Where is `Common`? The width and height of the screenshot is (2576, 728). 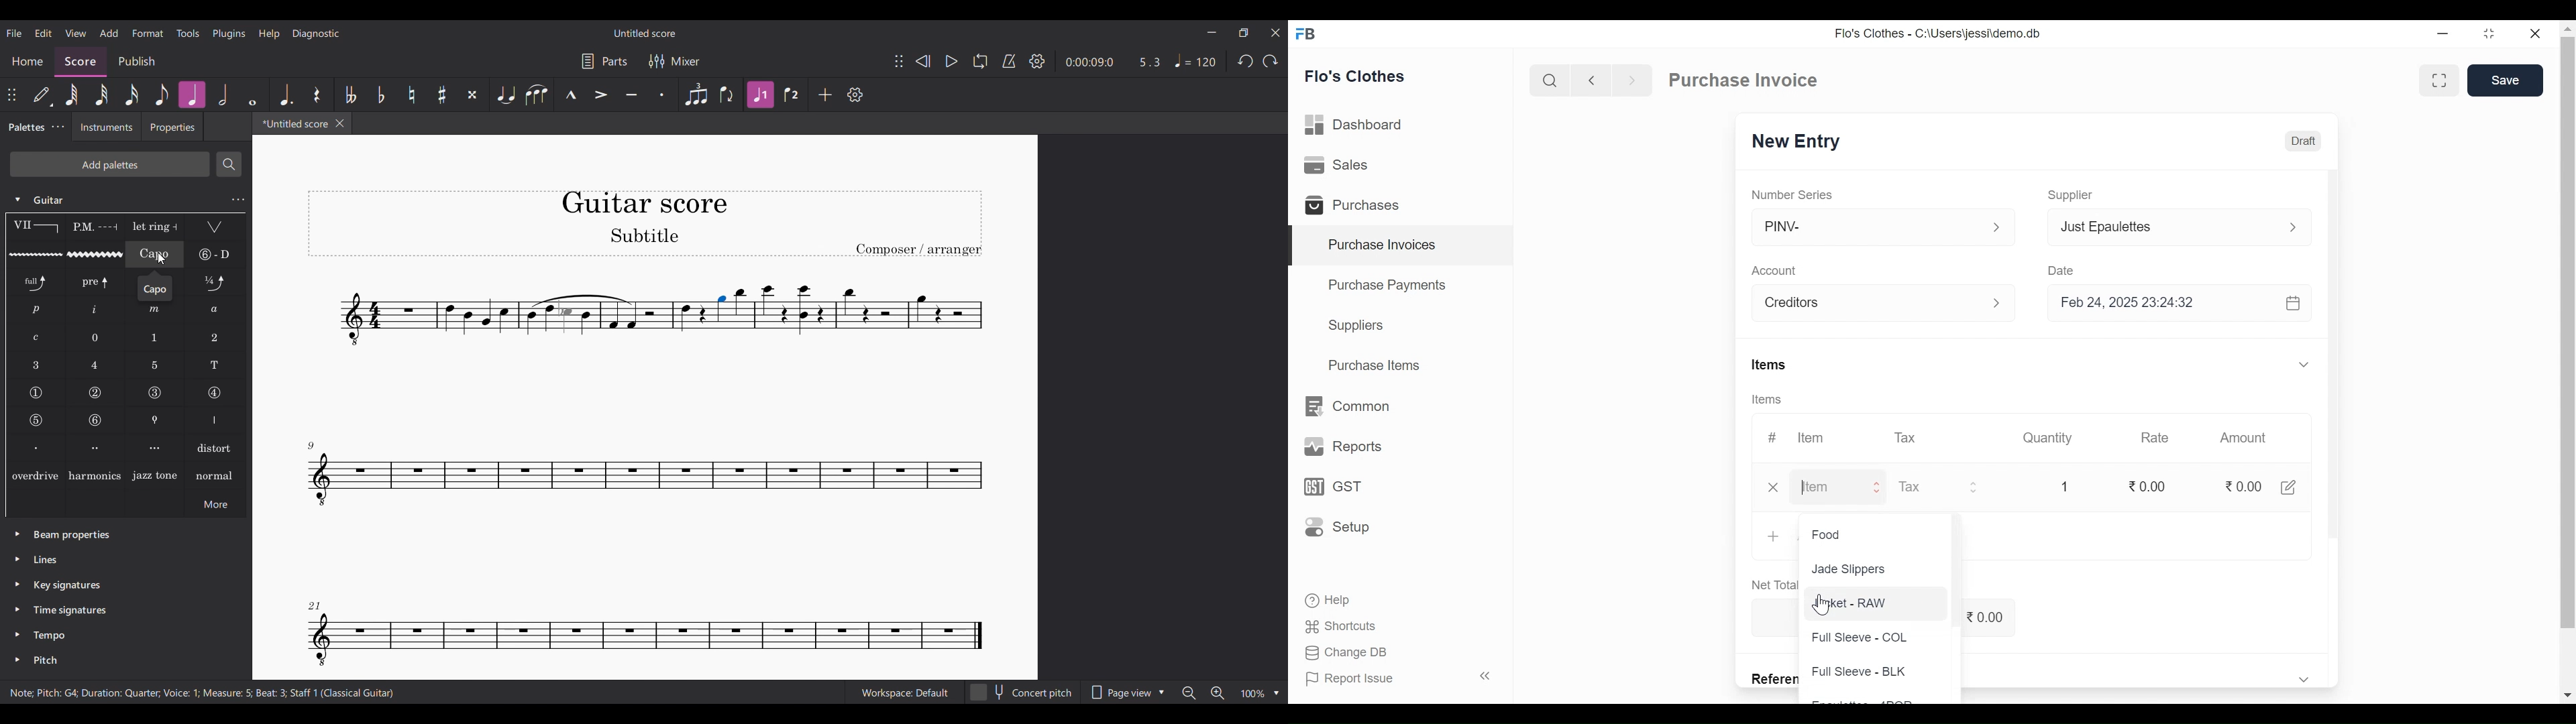
Common is located at coordinates (1350, 406).